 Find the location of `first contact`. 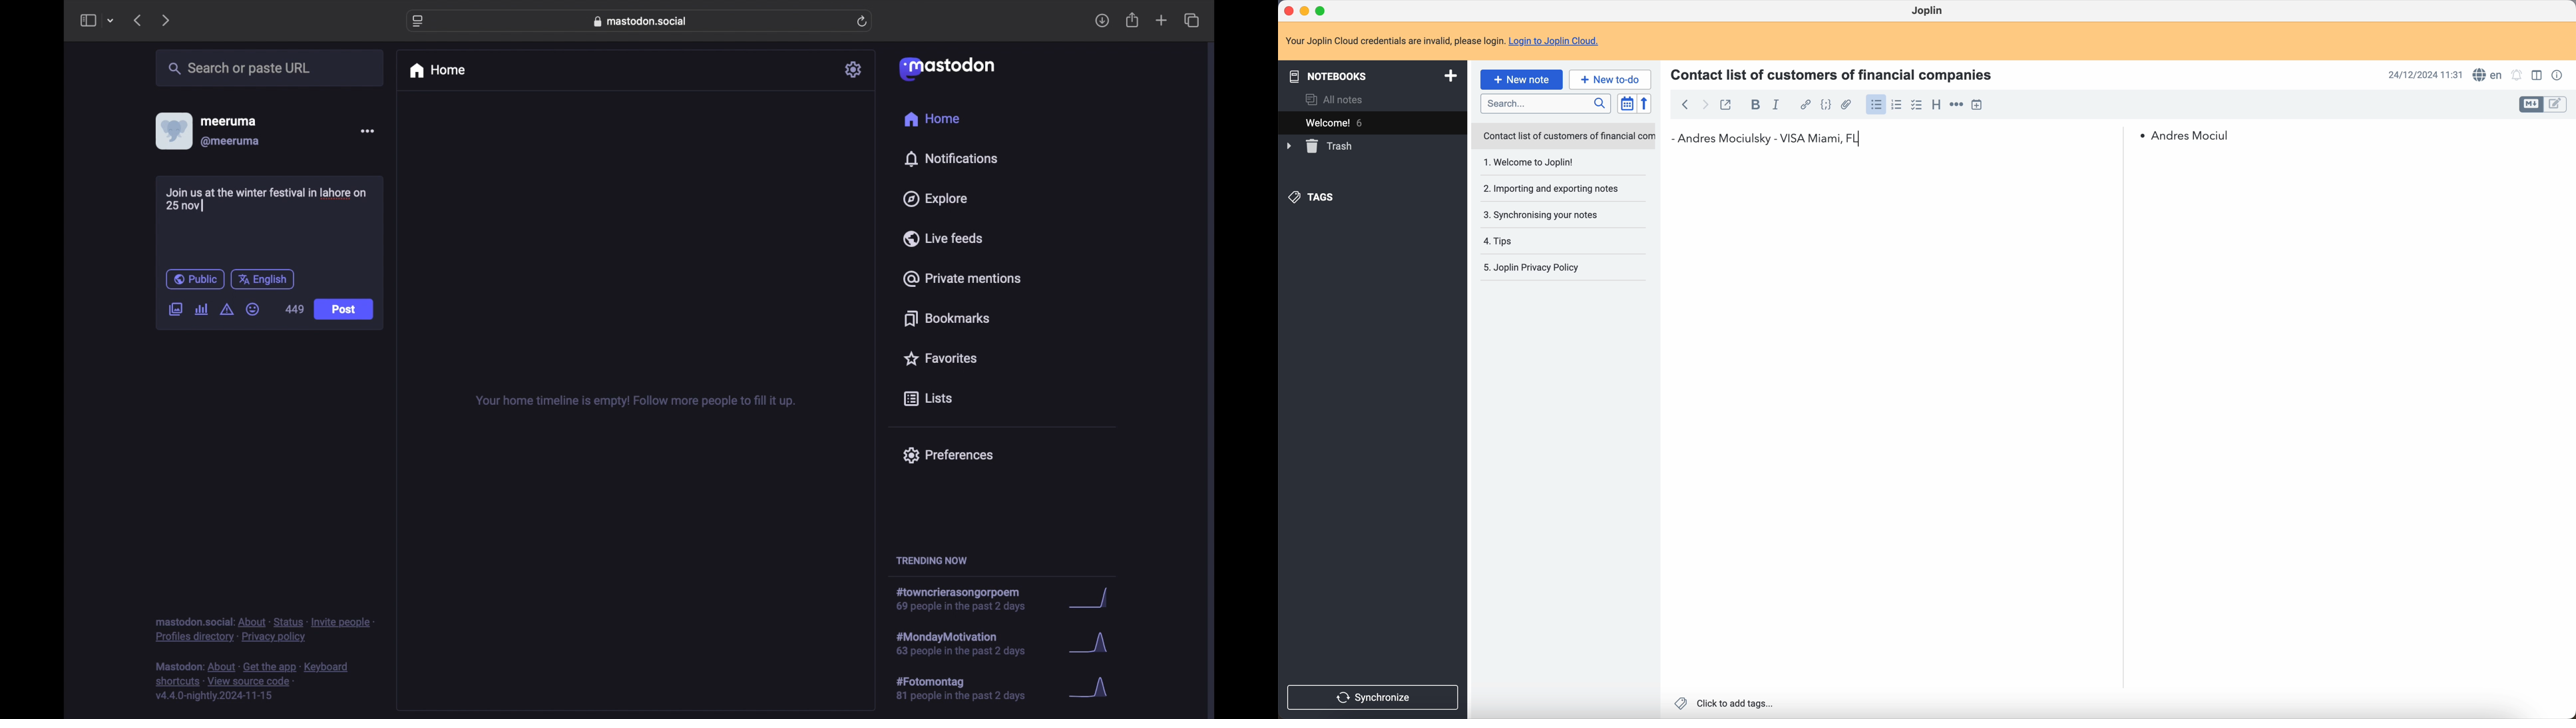

first contact is located at coordinates (1772, 141).